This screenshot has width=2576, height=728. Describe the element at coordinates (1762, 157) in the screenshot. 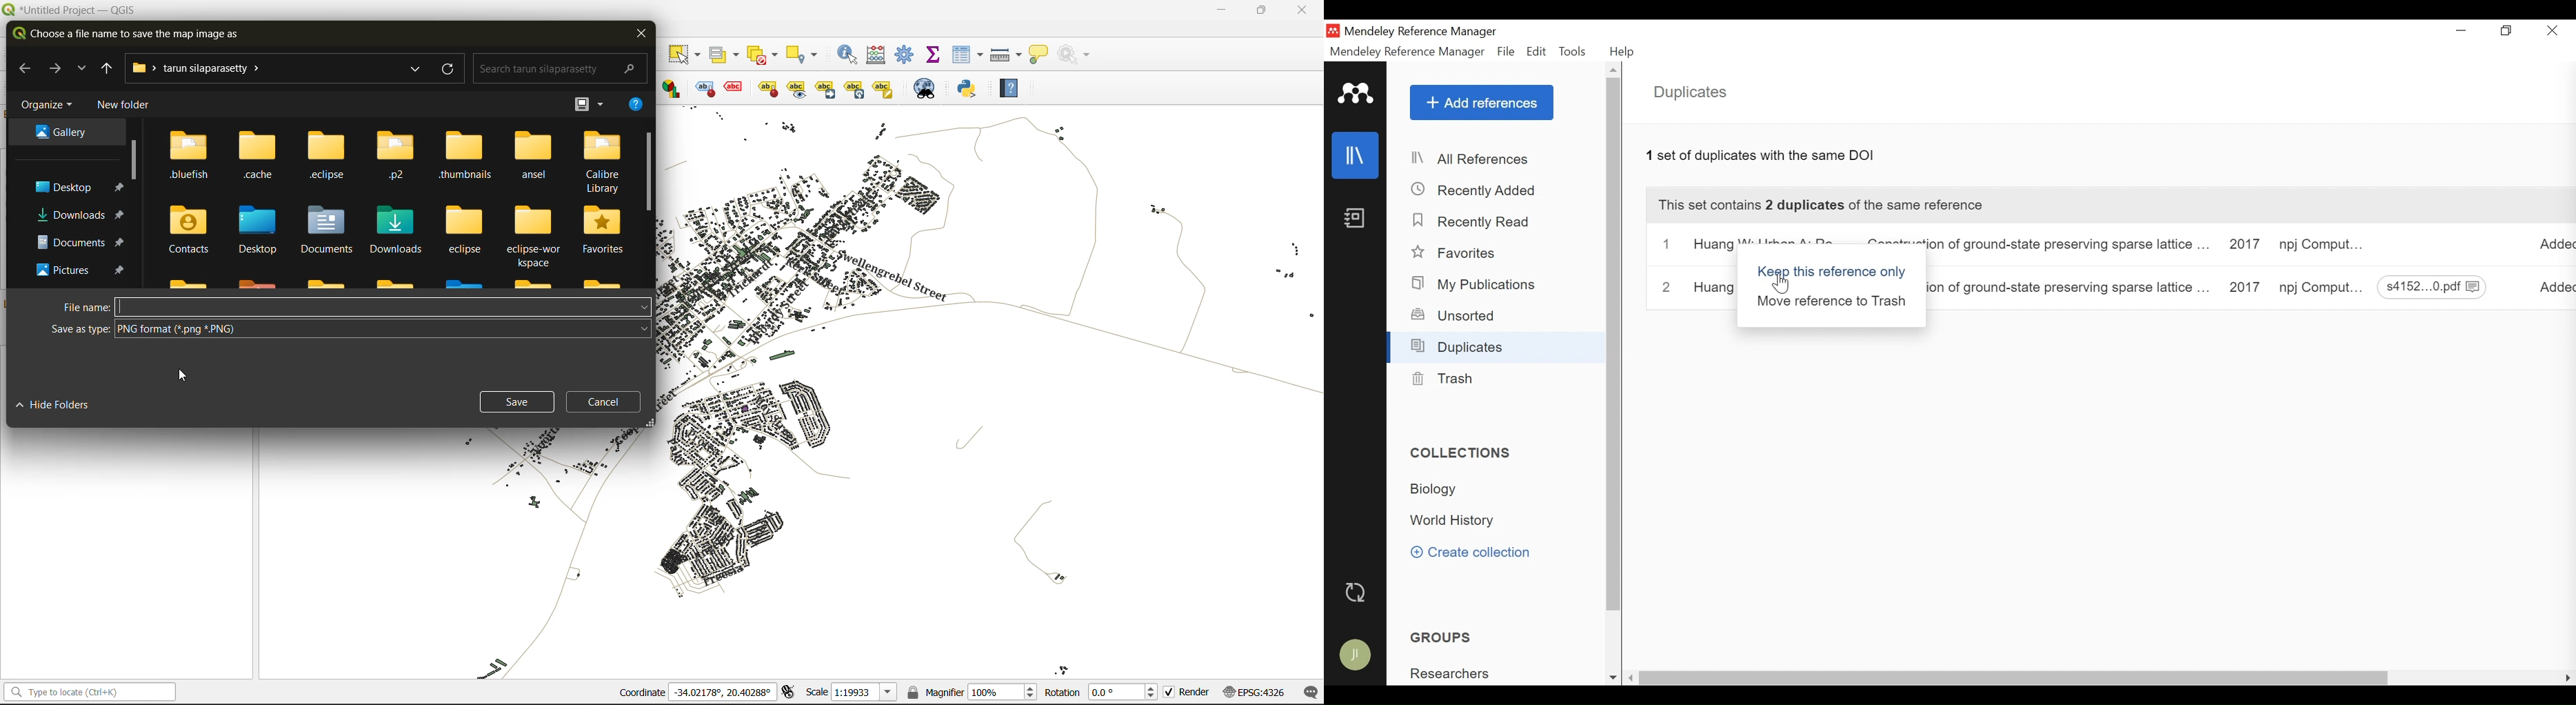

I see `Number of Duplicates with the type of metadata` at that location.